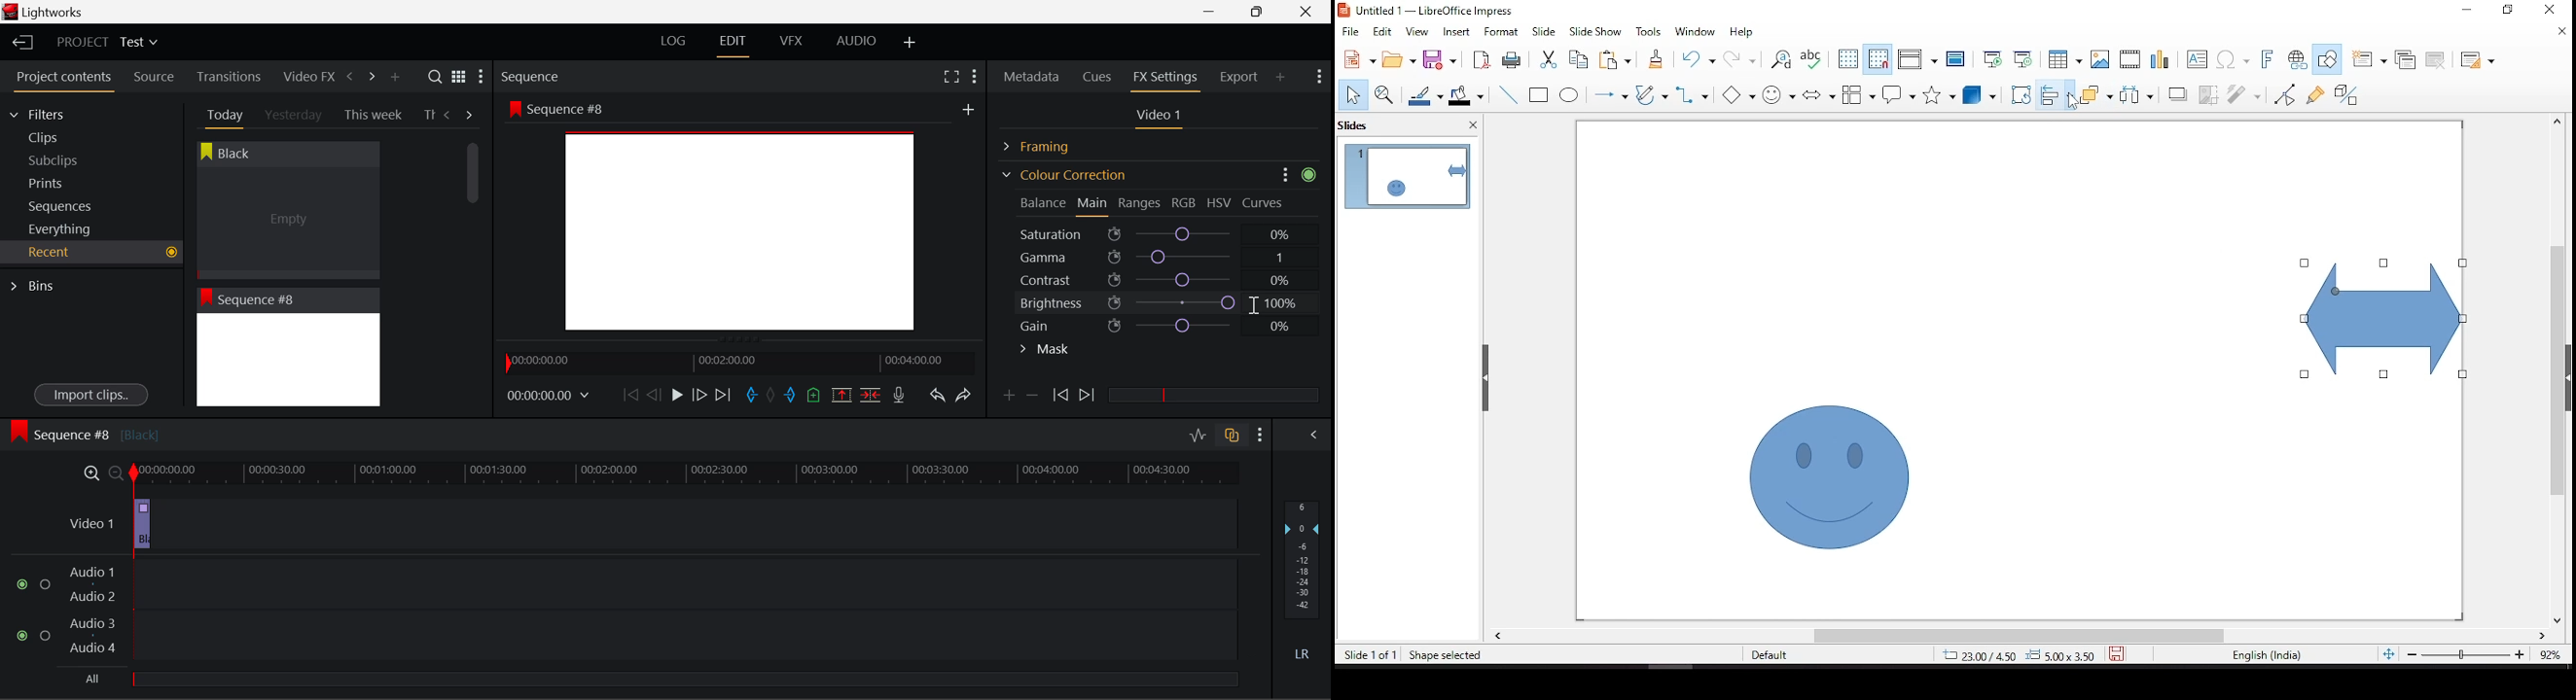  I want to click on symbol shapes, so click(1781, 93).